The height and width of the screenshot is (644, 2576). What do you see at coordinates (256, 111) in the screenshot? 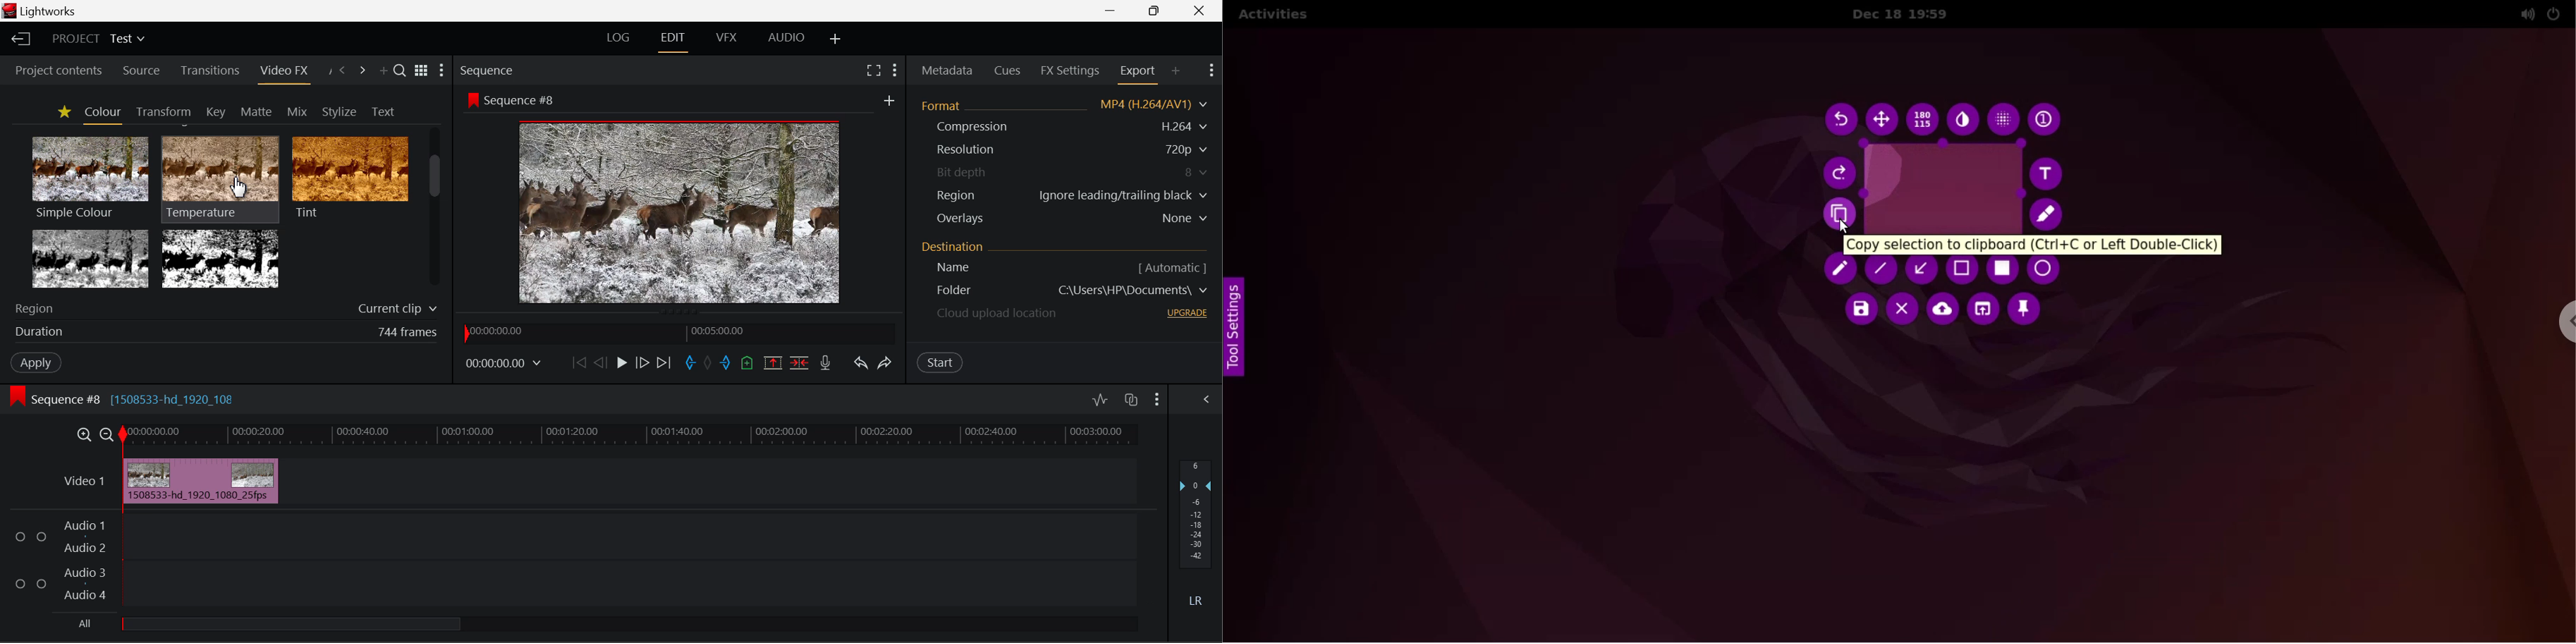
I see `Matte` at bounding box center [256, 111].